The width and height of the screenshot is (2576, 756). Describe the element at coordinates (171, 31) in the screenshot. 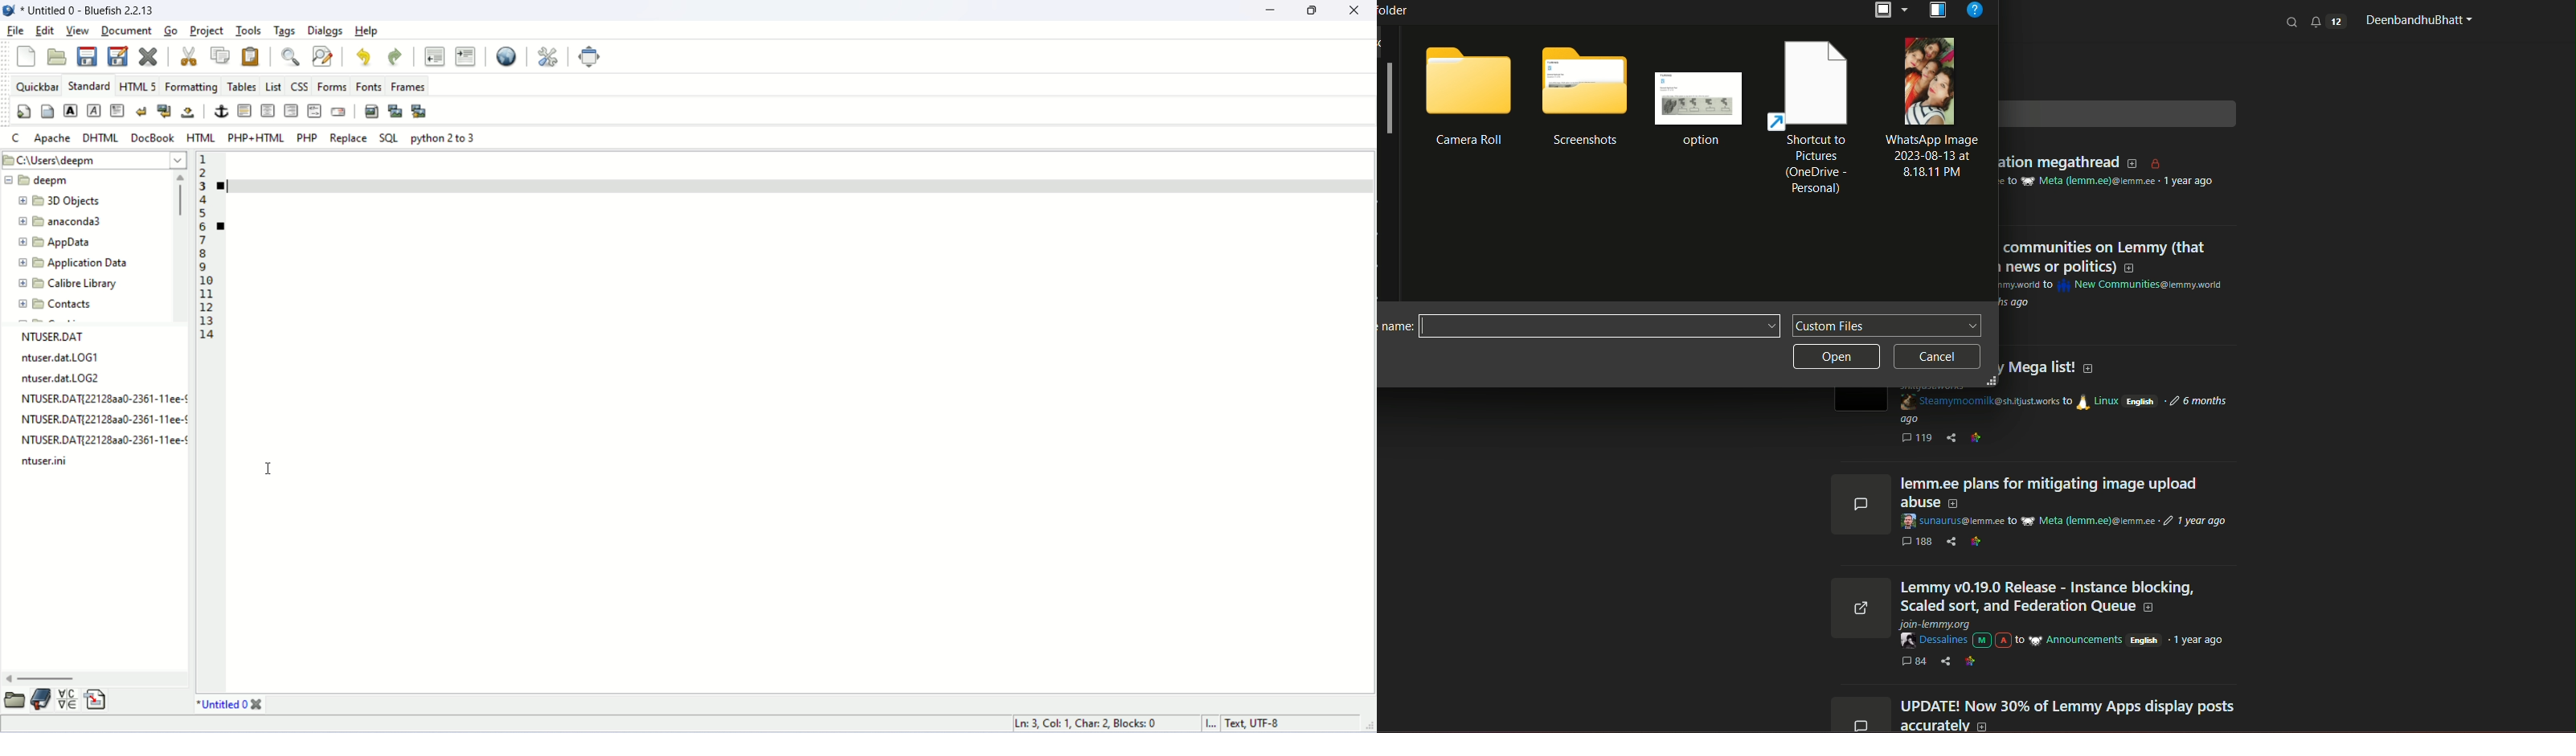

I see `go` at that location.